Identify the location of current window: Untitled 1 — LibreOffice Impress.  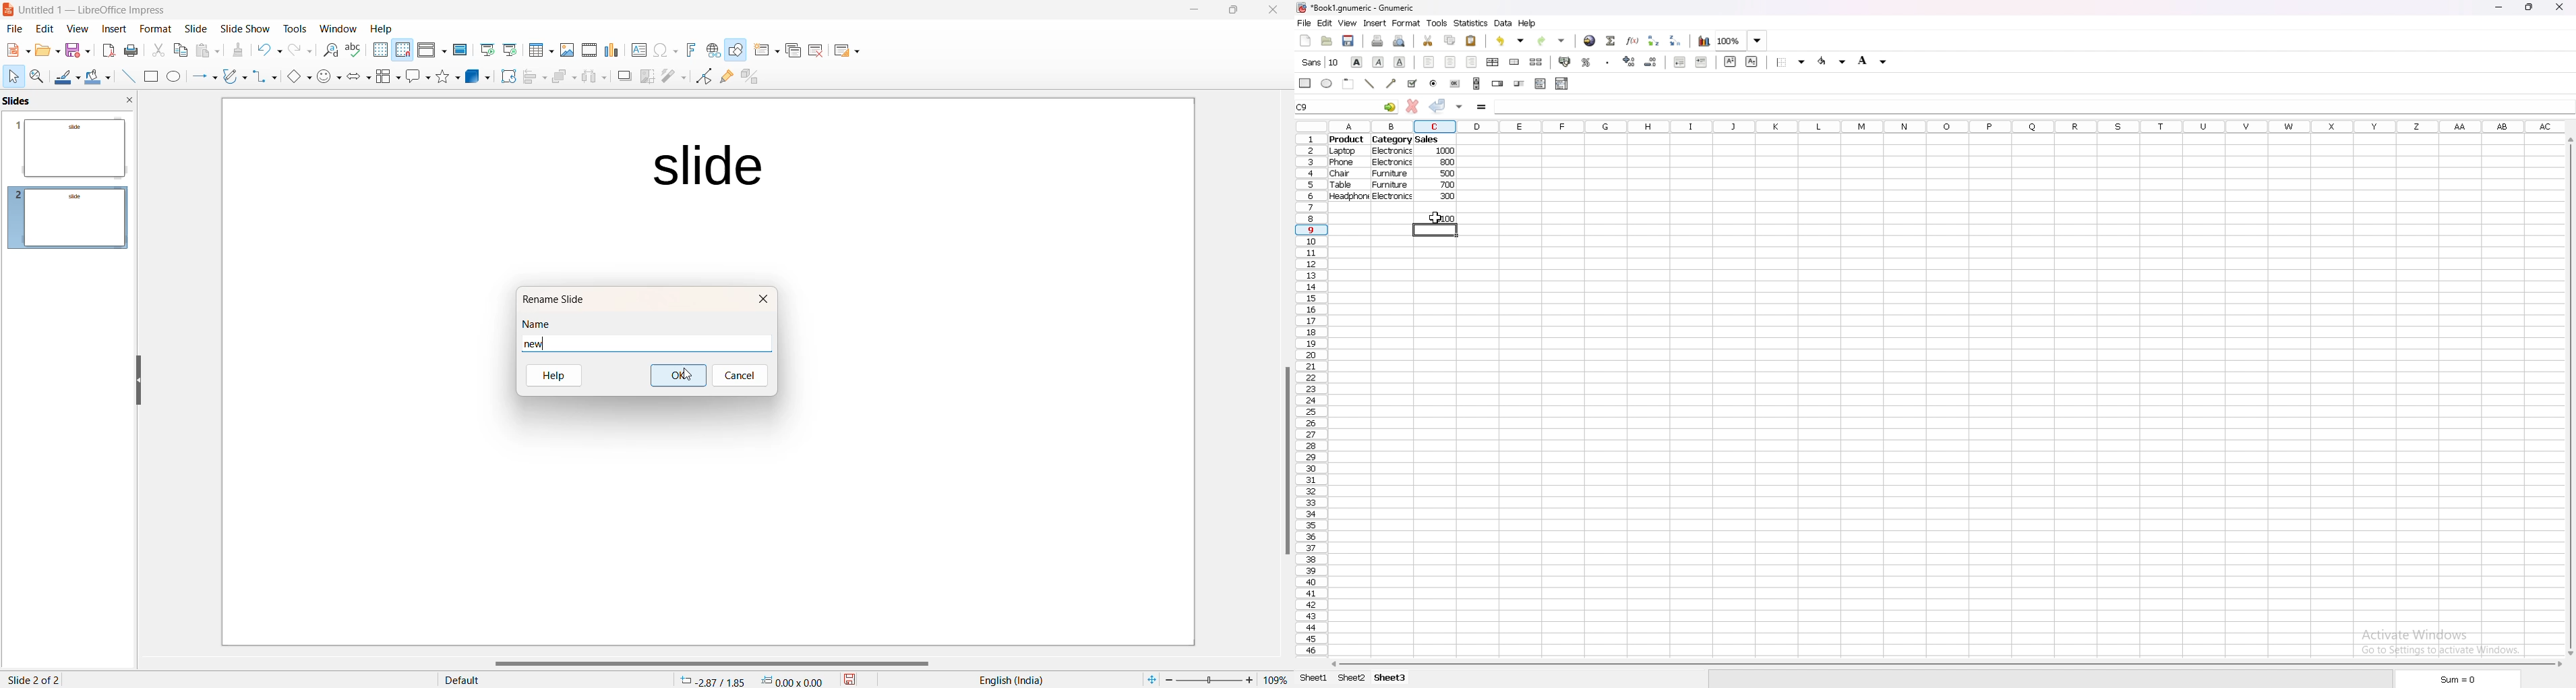
(90, 11).